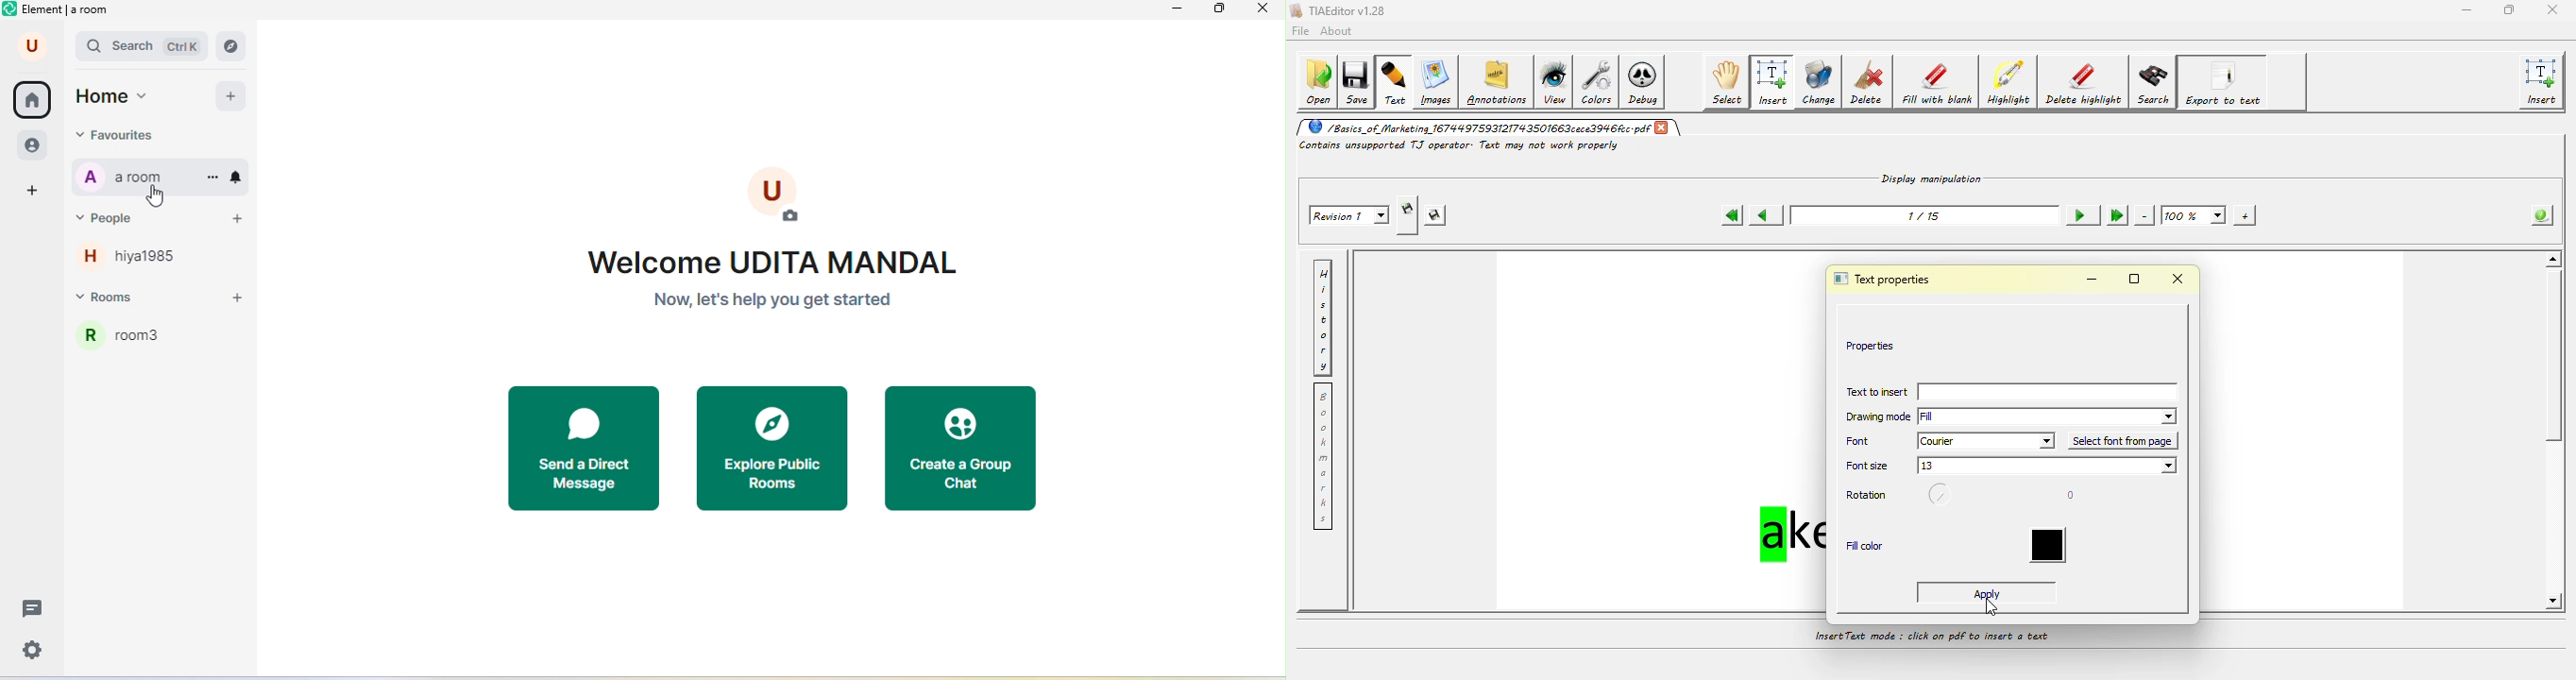 This screenshot has width=2576, height=700. What do you see at coordinates (127, 300) in the screenshot?
I see `rooms` at bounding box center [127, 300].